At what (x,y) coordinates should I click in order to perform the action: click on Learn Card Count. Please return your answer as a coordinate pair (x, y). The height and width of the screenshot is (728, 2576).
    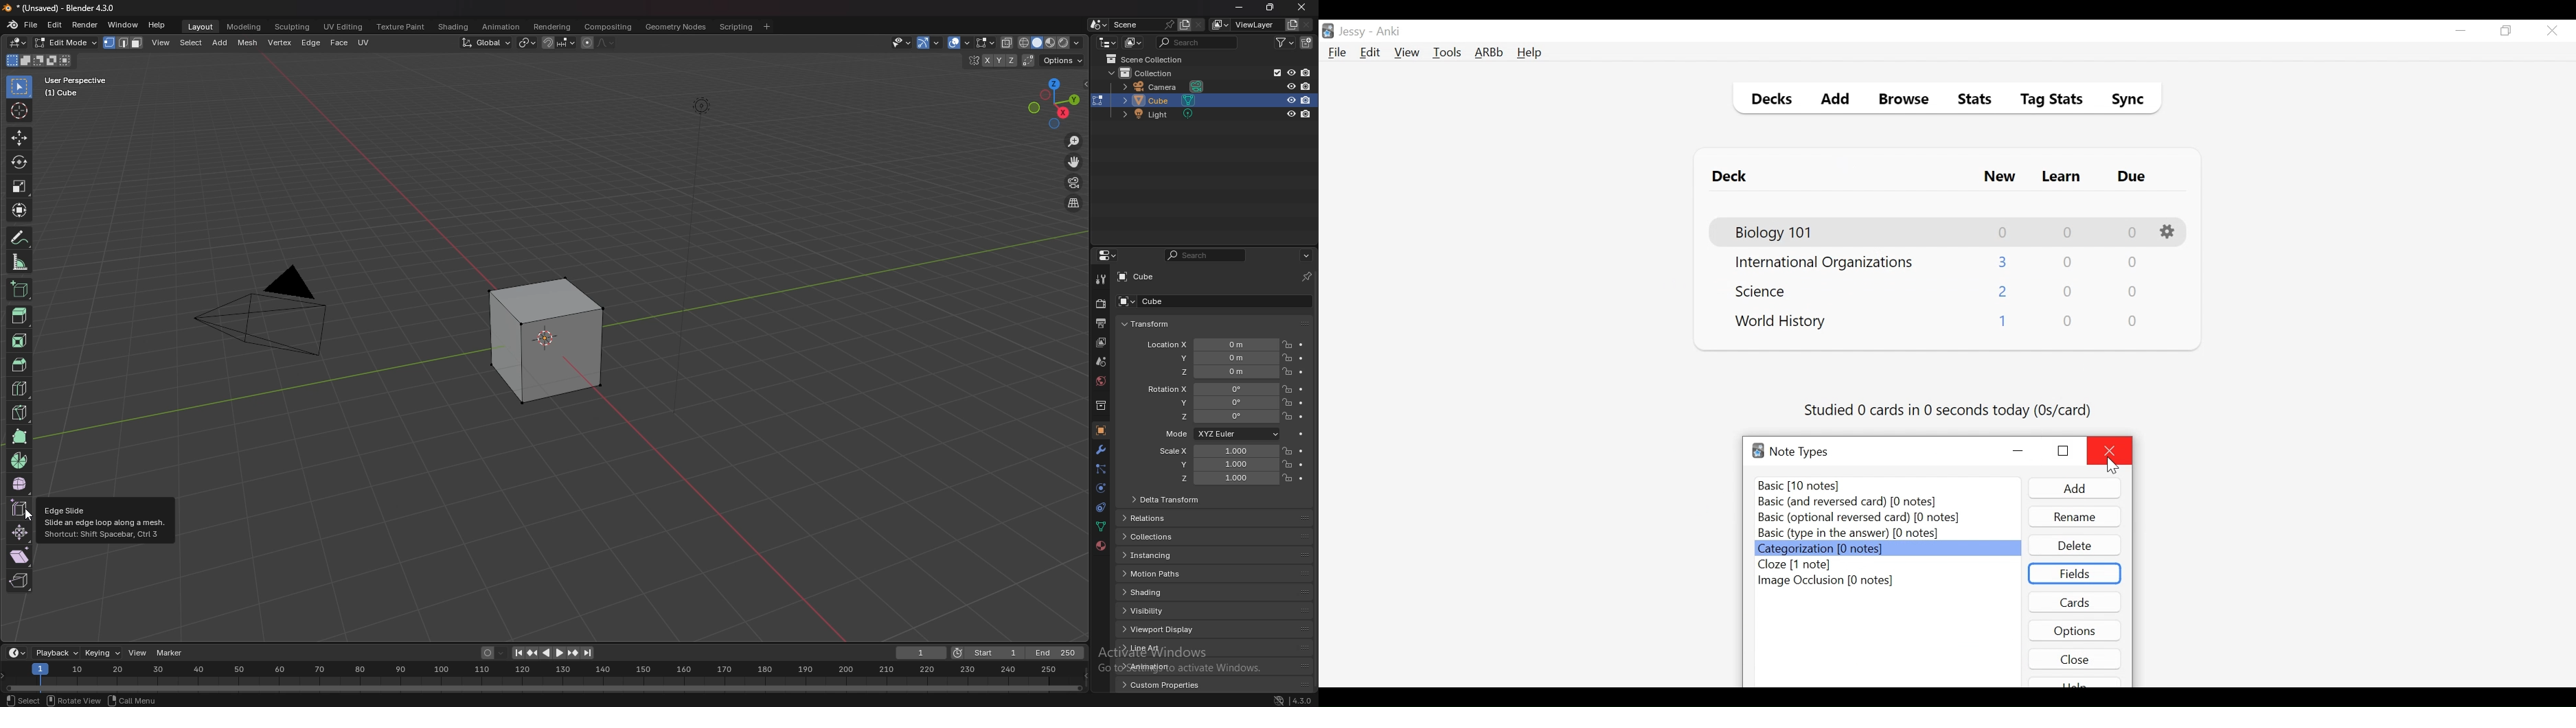
    Looking at the image, I should click on (2068, 292).